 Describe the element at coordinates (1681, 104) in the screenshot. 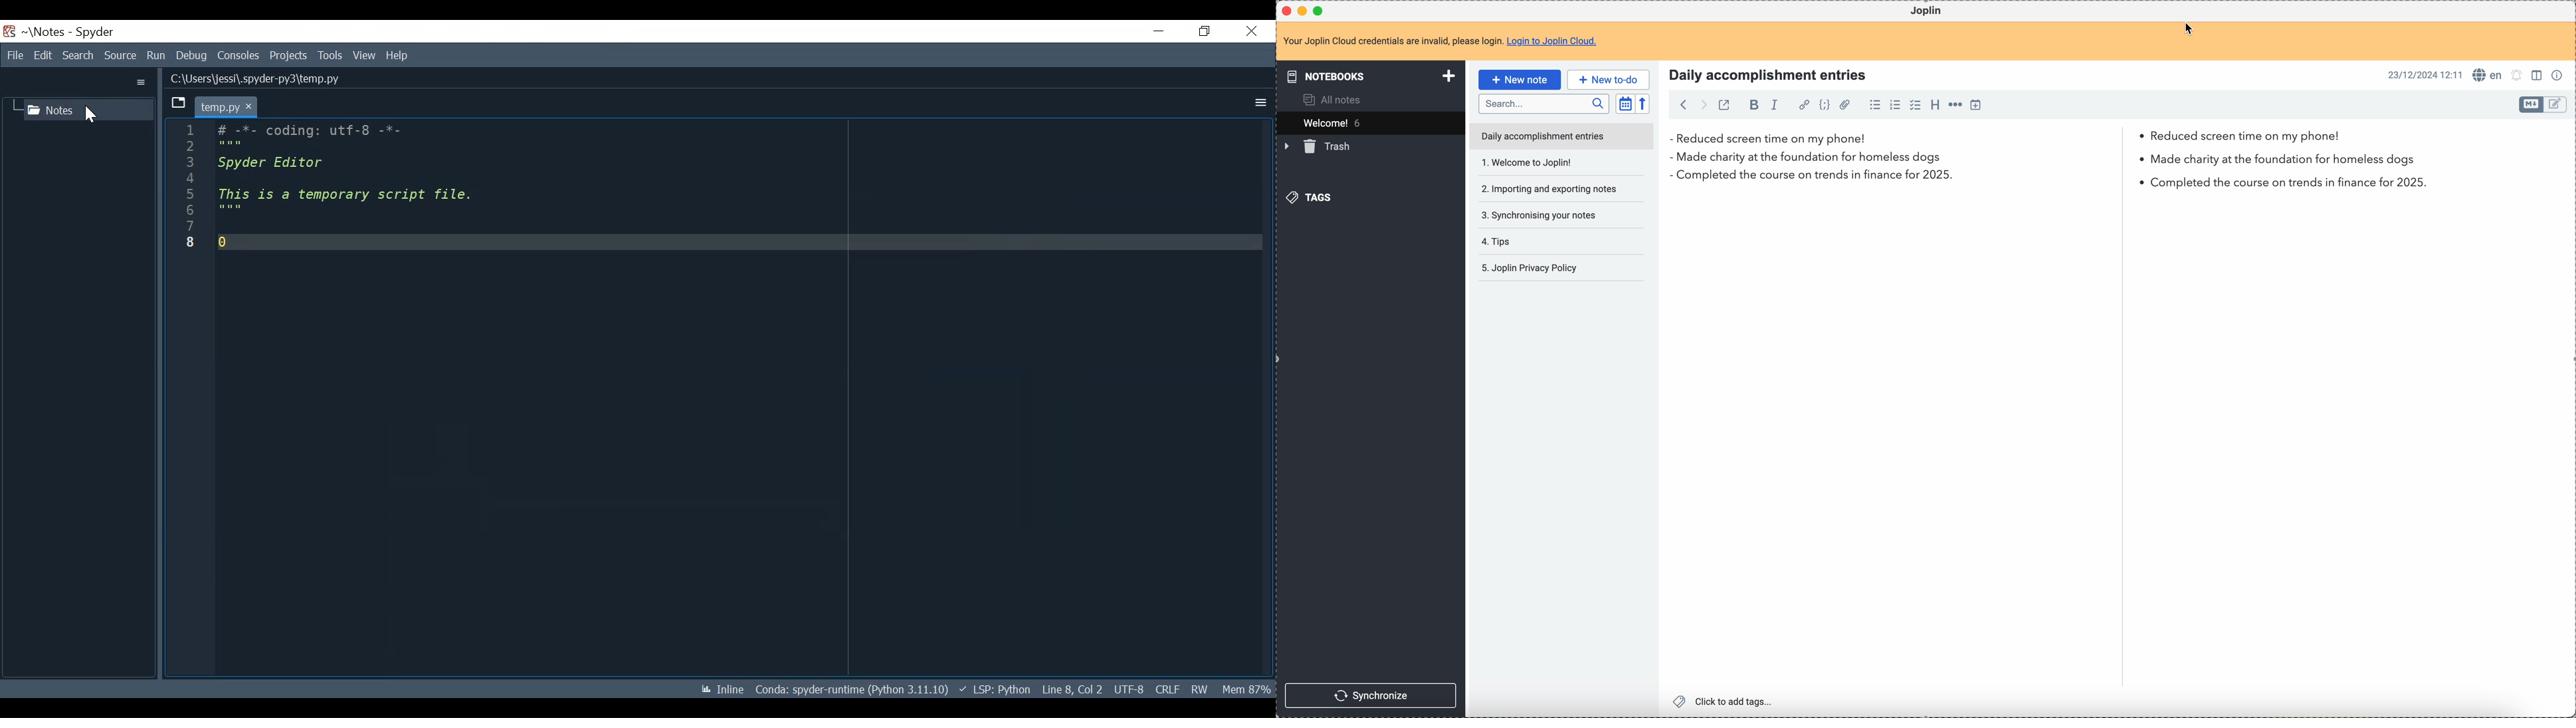

I see `back` at that location.